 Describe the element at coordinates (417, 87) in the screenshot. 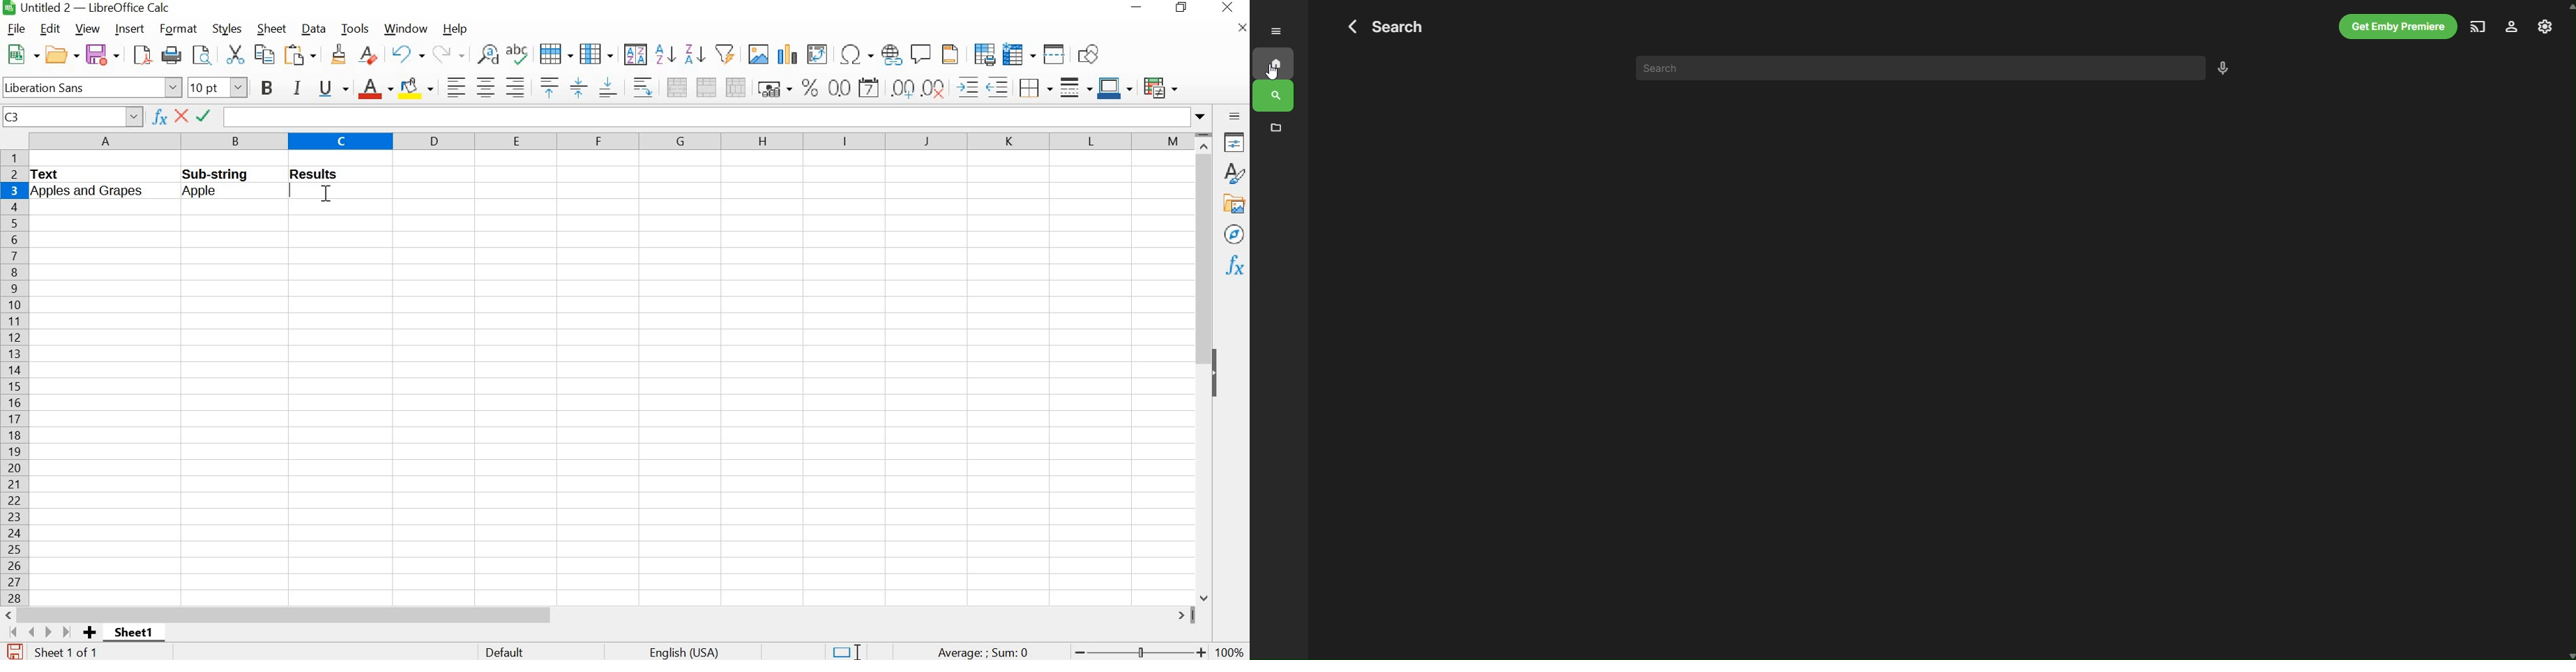

I see `background color` at that location.